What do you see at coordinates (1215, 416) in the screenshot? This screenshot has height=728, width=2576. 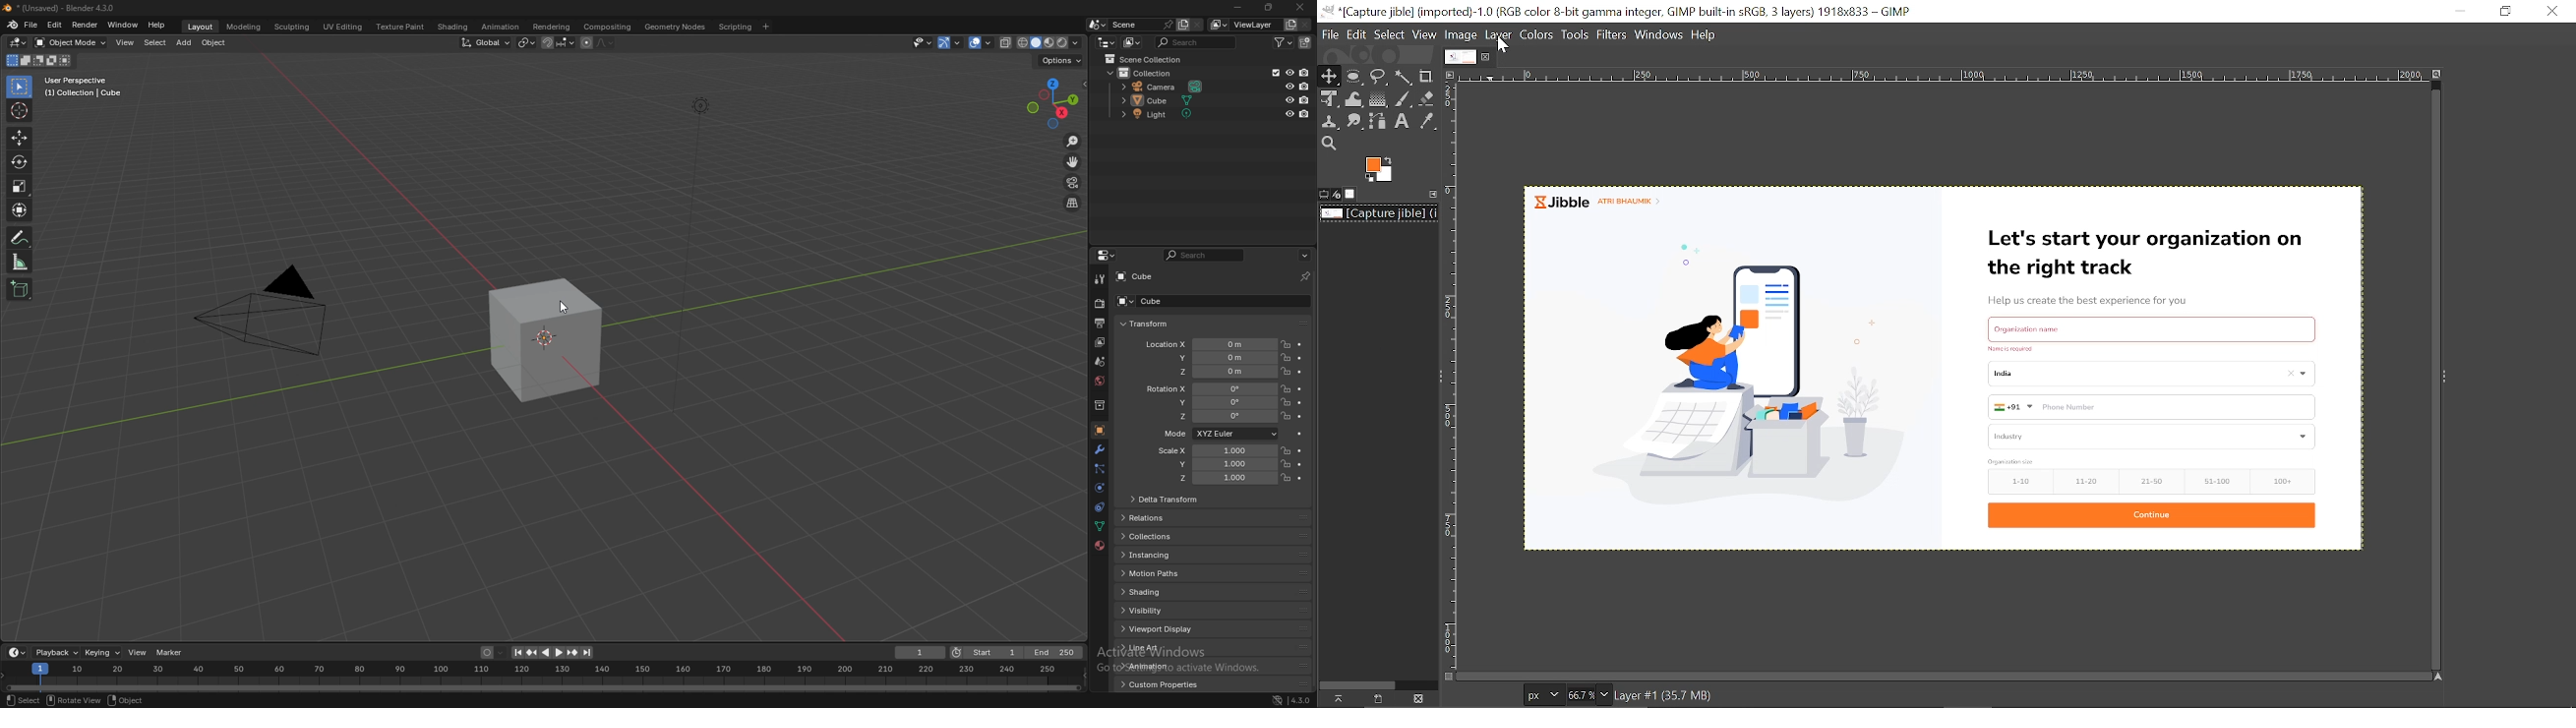 I see `rotation z` at bounding box center [1215, 416].